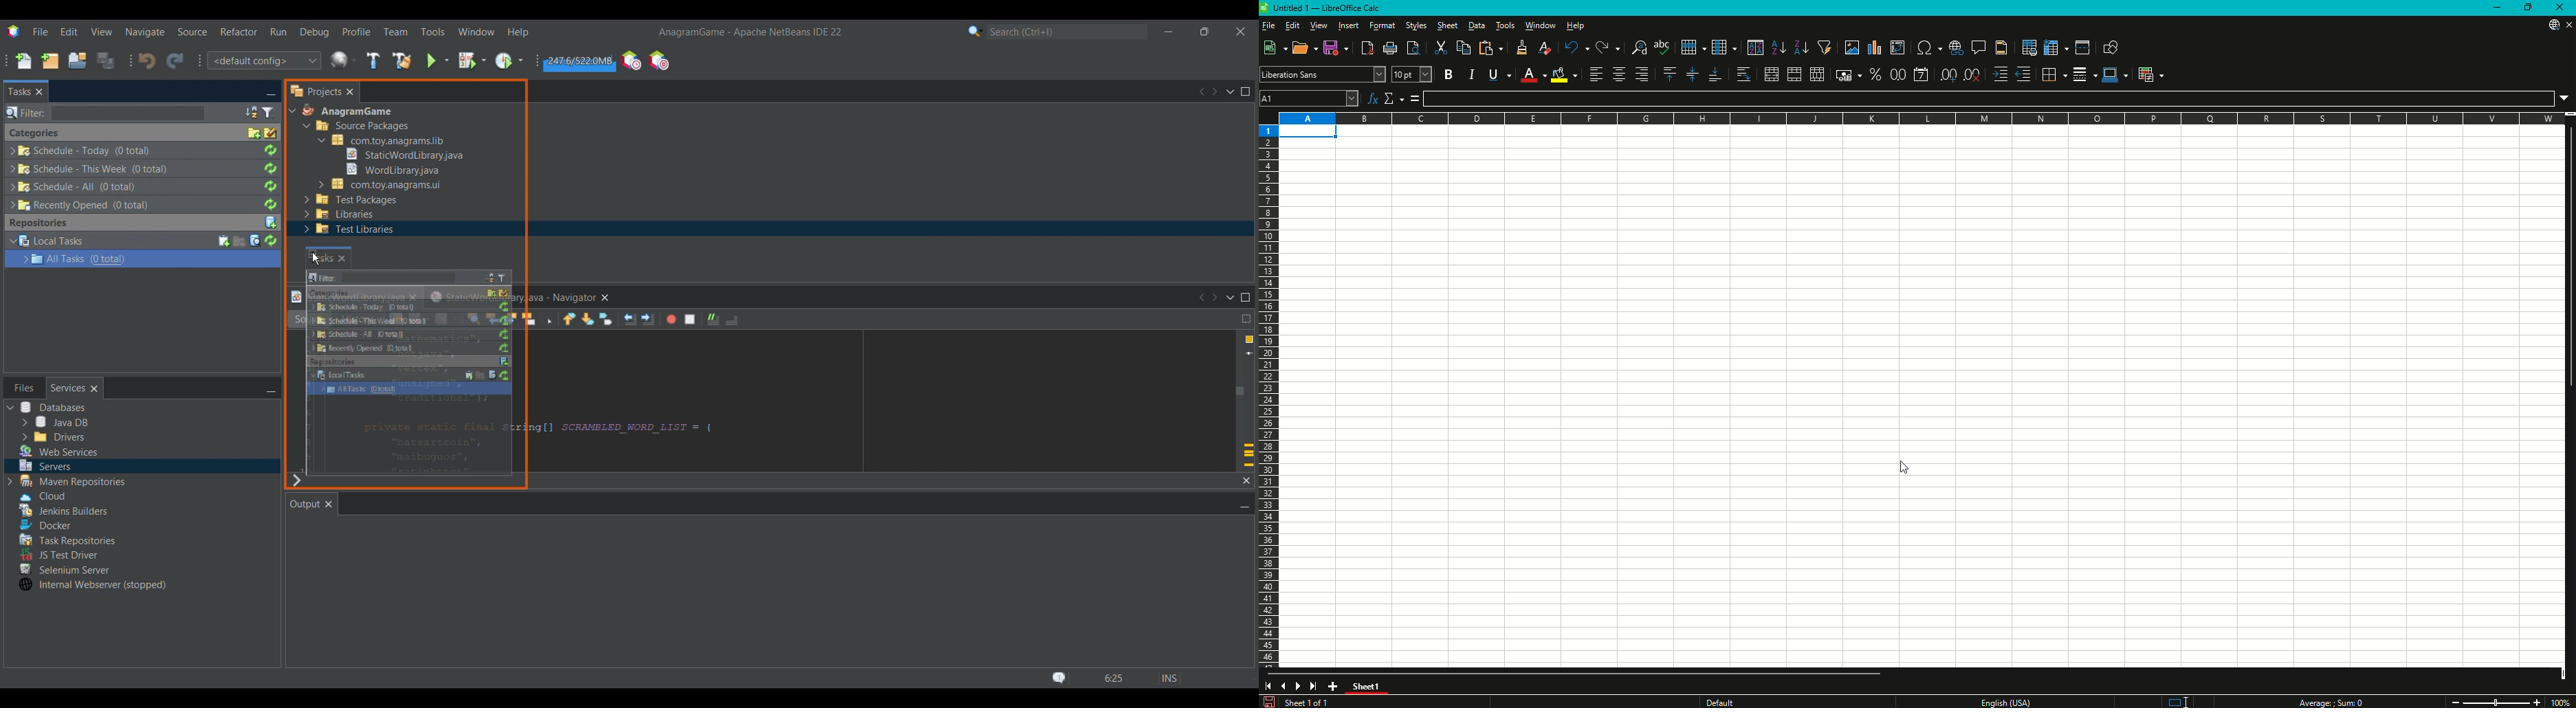 This screenshot has height=728, width=2576. What do you see at coordinates (2528, 7) in the screenshot?
I see `Restore` at bounding box center [2528, 7].